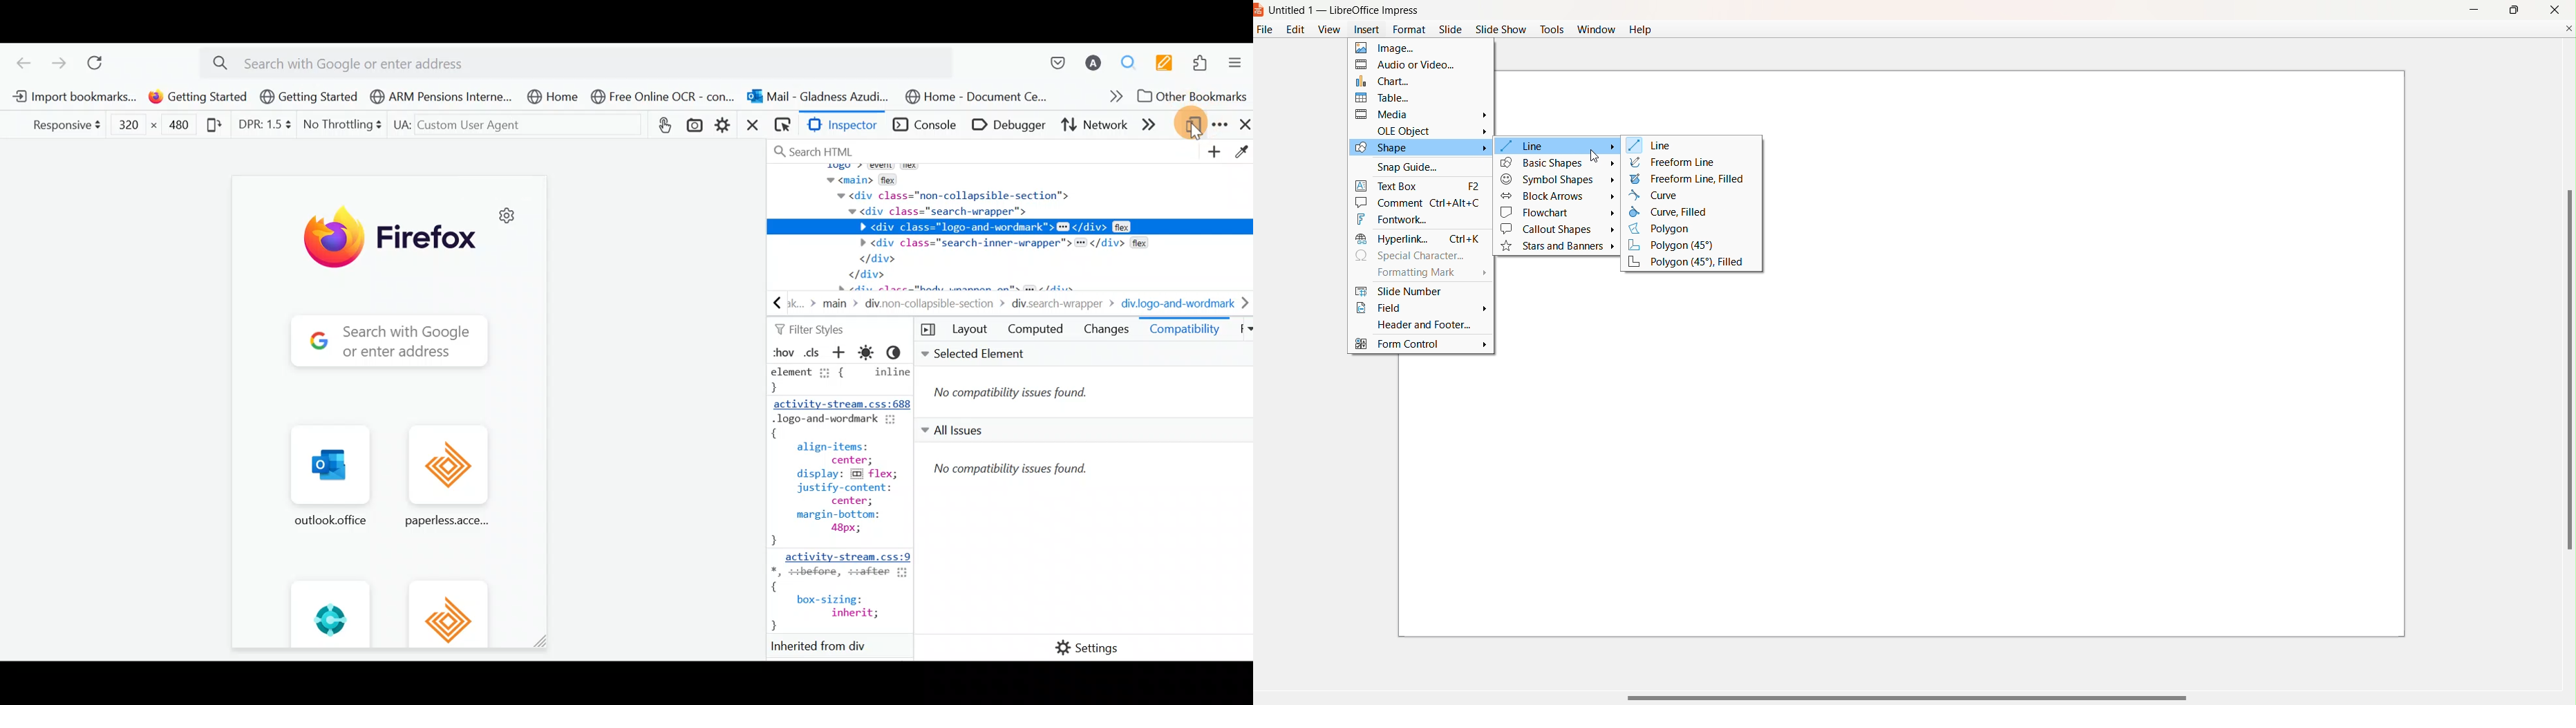  I want to click on Line, so click(1655, 146).